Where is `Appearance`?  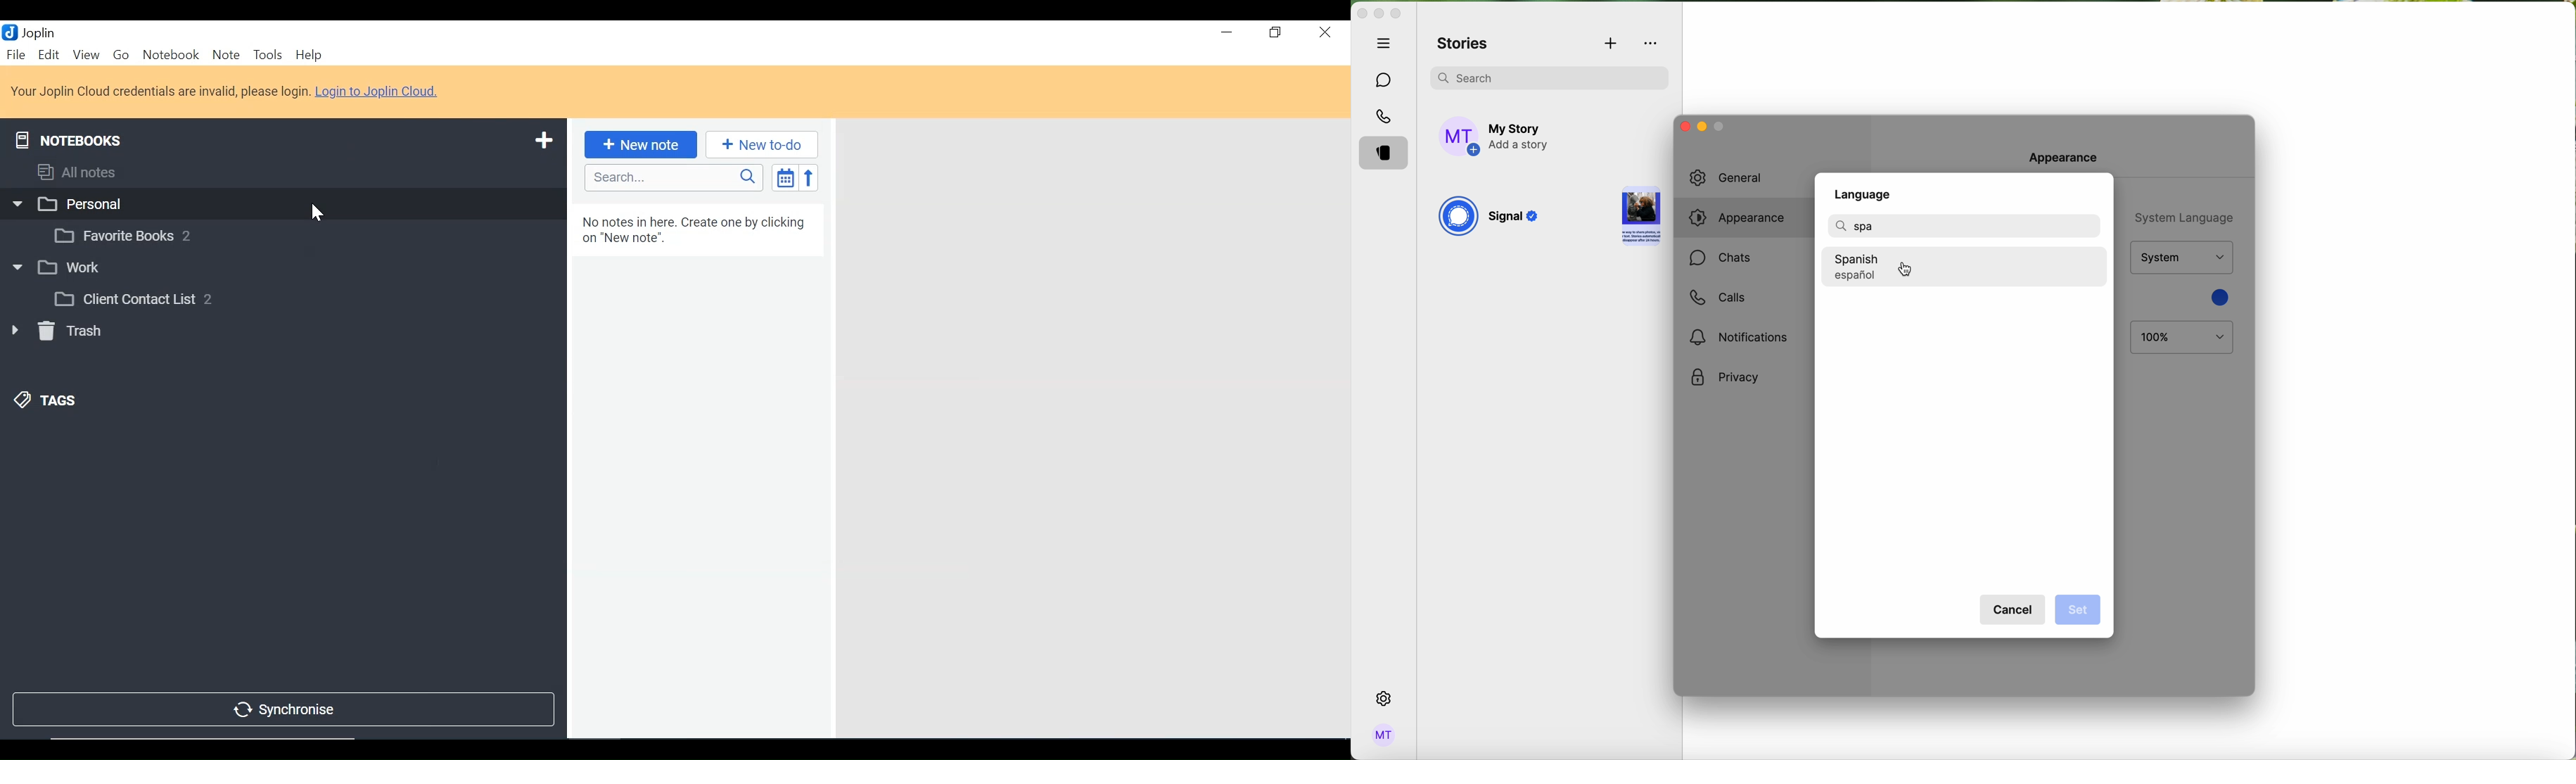
Appearance is located at coordinates (2068, 156).